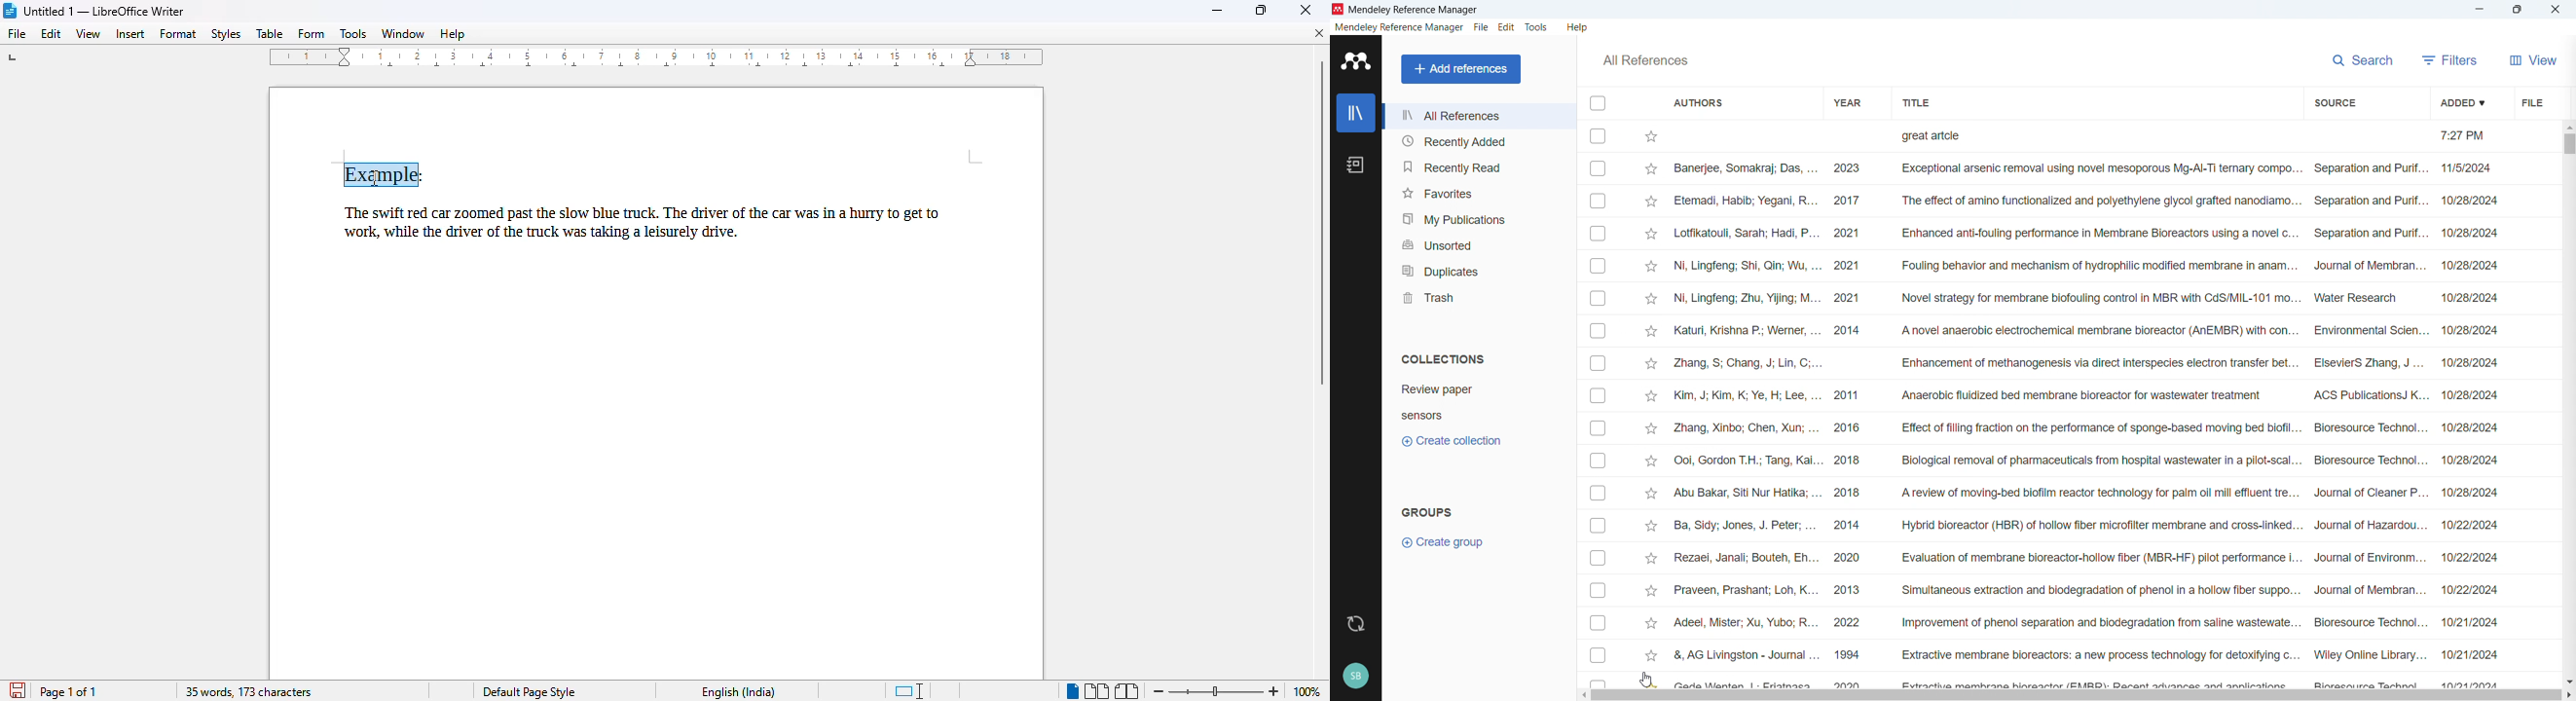 This screenshot has height=728, width=2576. I want to click on help , so click(1578, 27).